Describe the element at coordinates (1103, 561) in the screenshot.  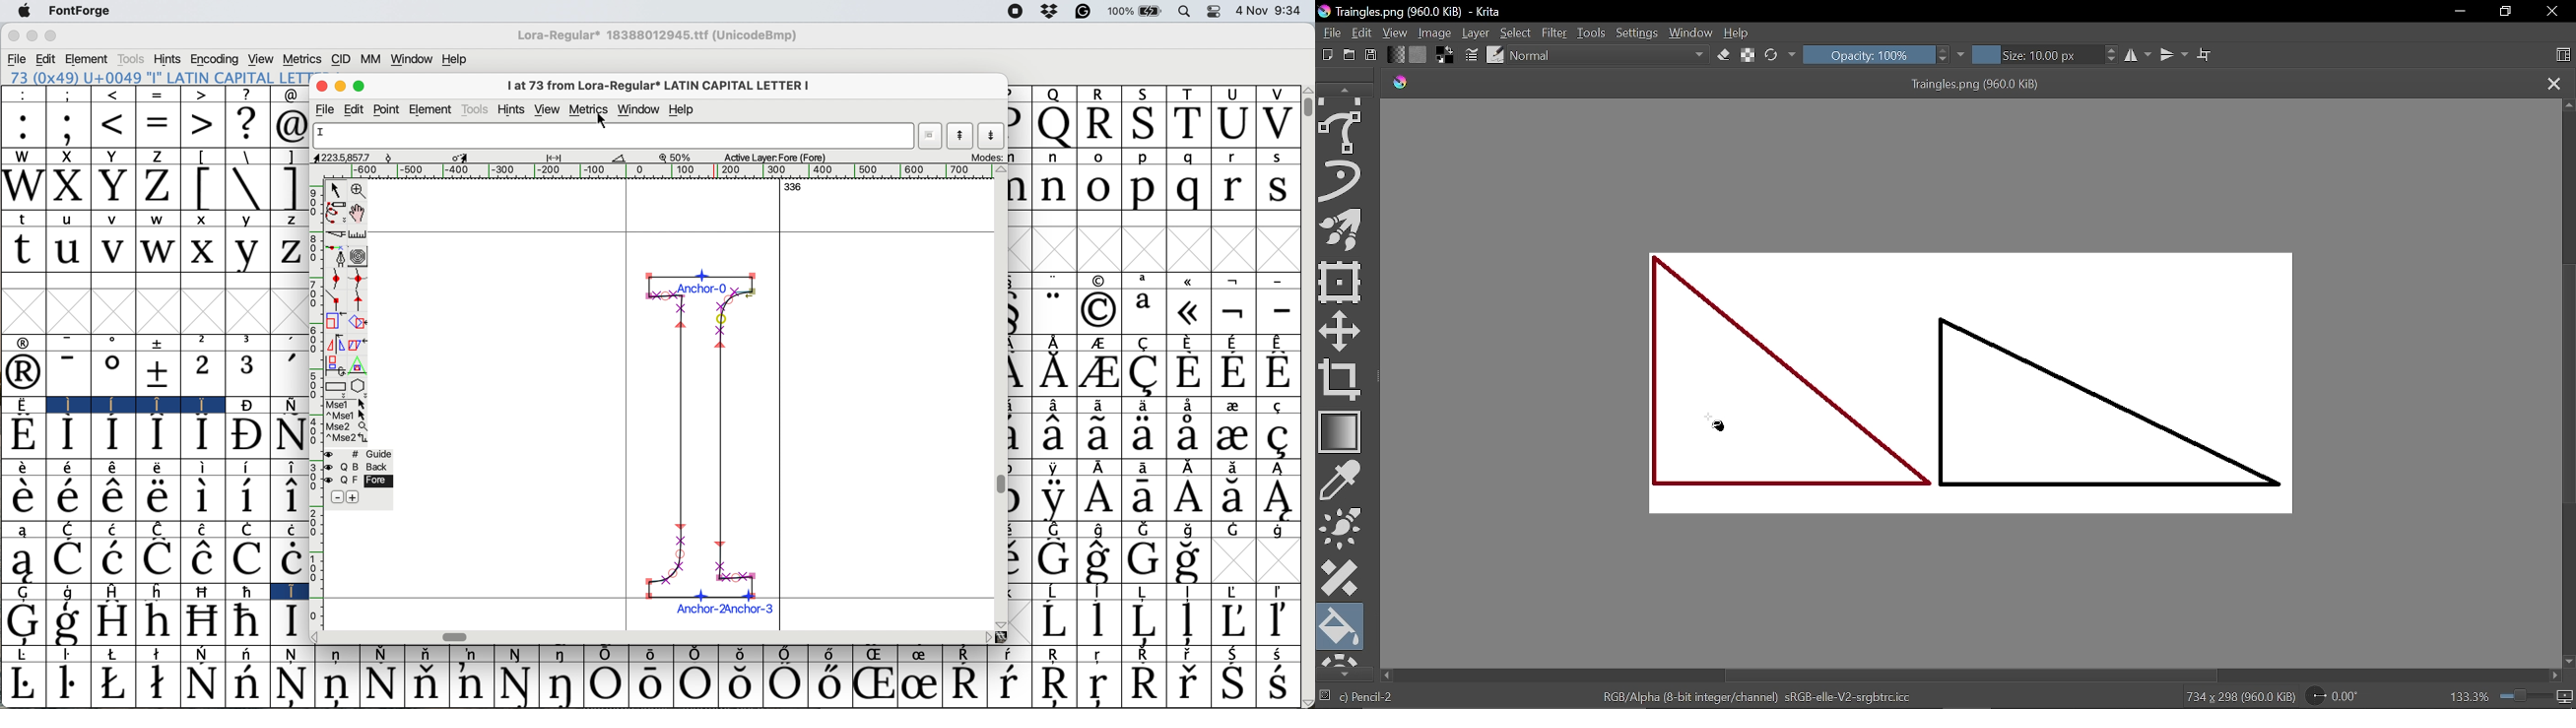
I see `Symbol` at that location.